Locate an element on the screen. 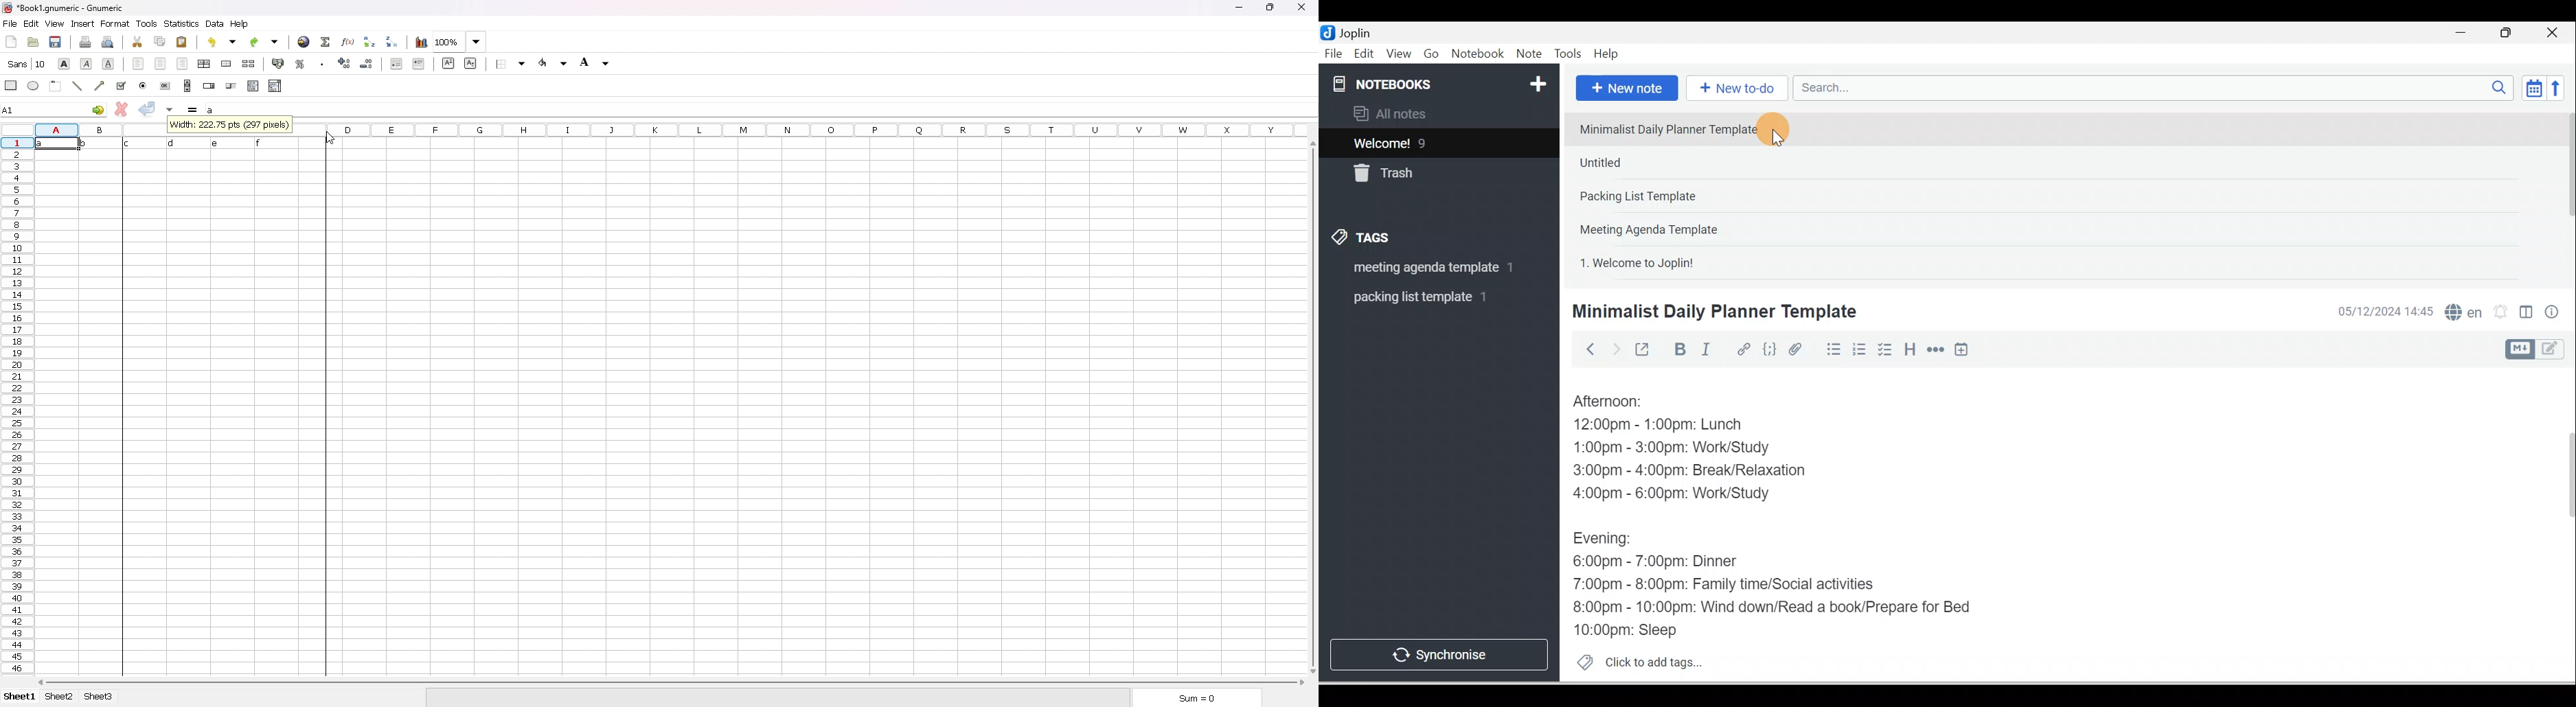 This screenshot has width=2576, height=728. Toggle editors is located at coordinates (2526, 314).